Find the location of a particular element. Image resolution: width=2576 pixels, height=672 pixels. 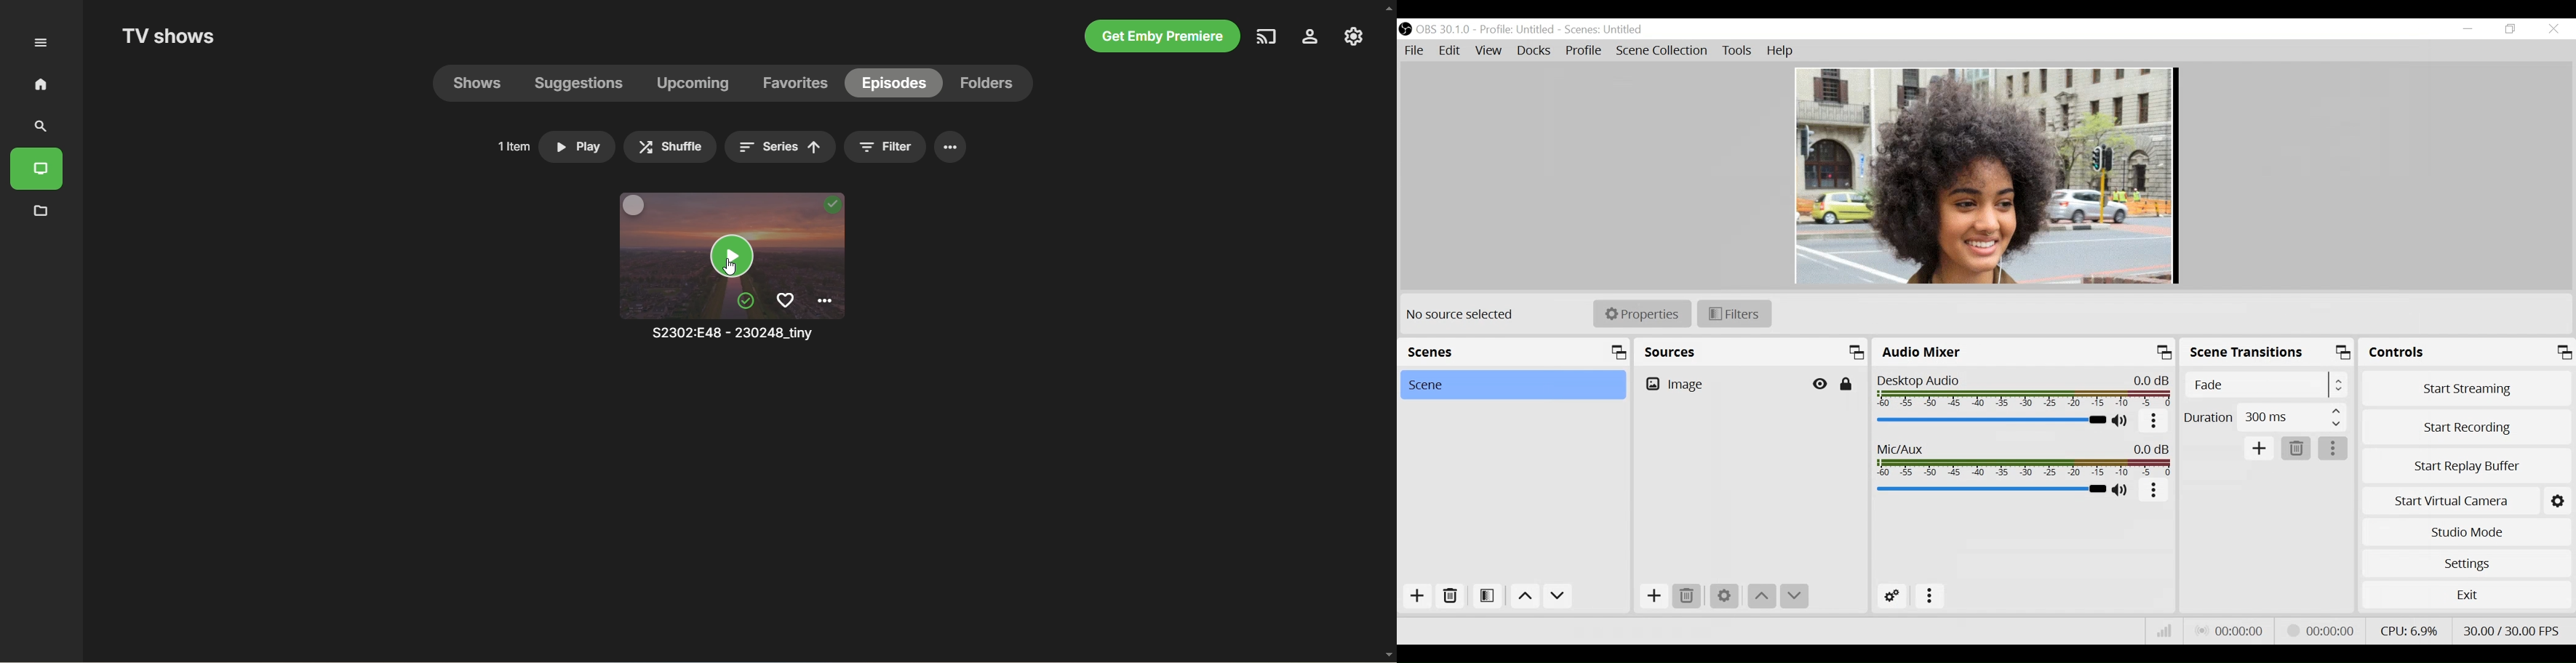

Streaming Status is located at coordinates (2319, 630).